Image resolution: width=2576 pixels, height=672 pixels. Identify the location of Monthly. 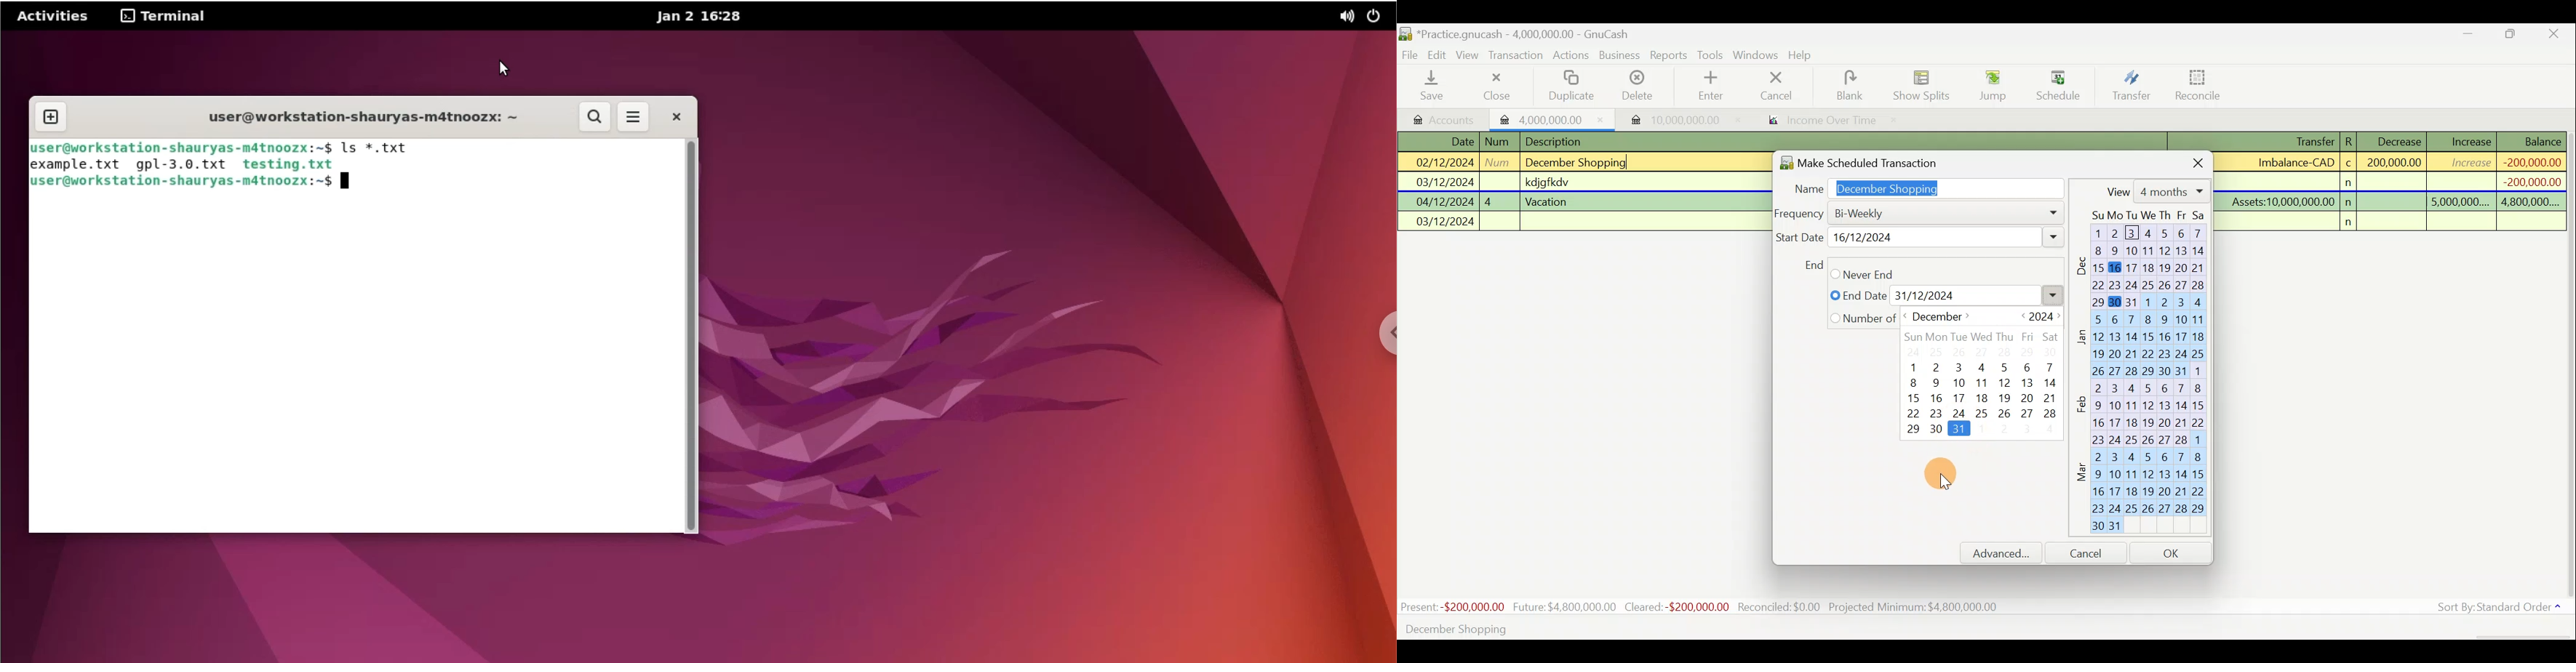
(1867, 273).